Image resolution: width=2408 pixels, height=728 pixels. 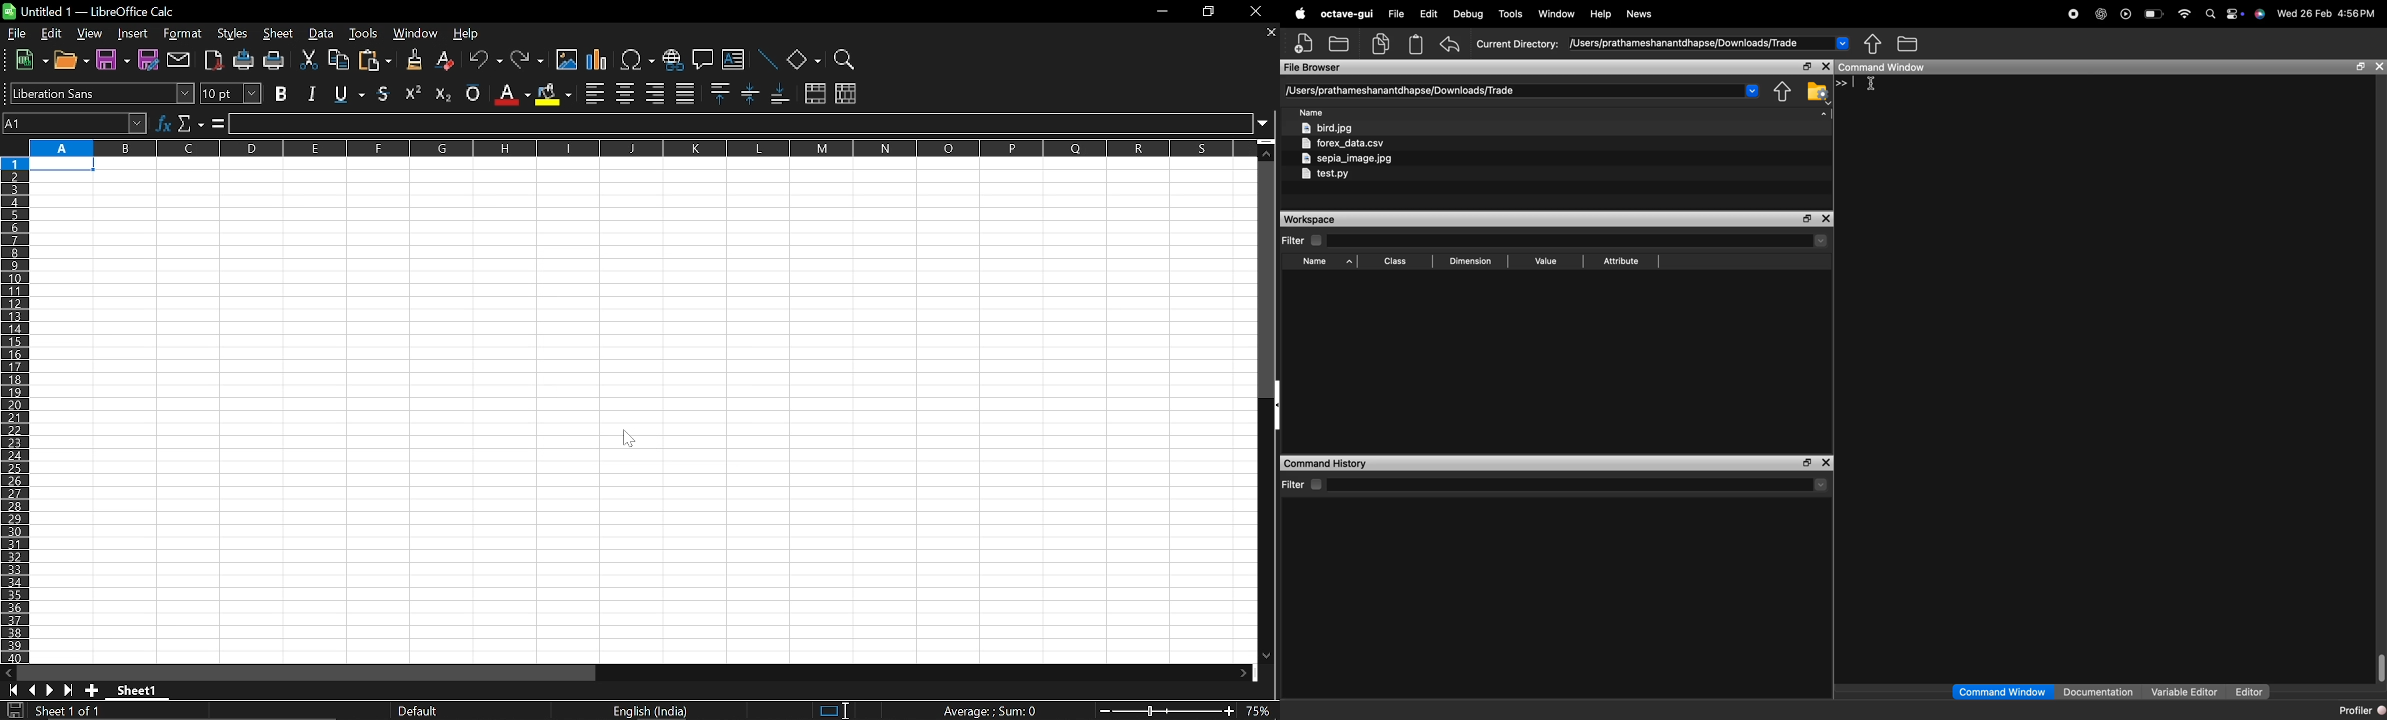 What do you see at coordinates (50, 691) in the screenshot?
I see `next page` at bounding box center [50, 691].